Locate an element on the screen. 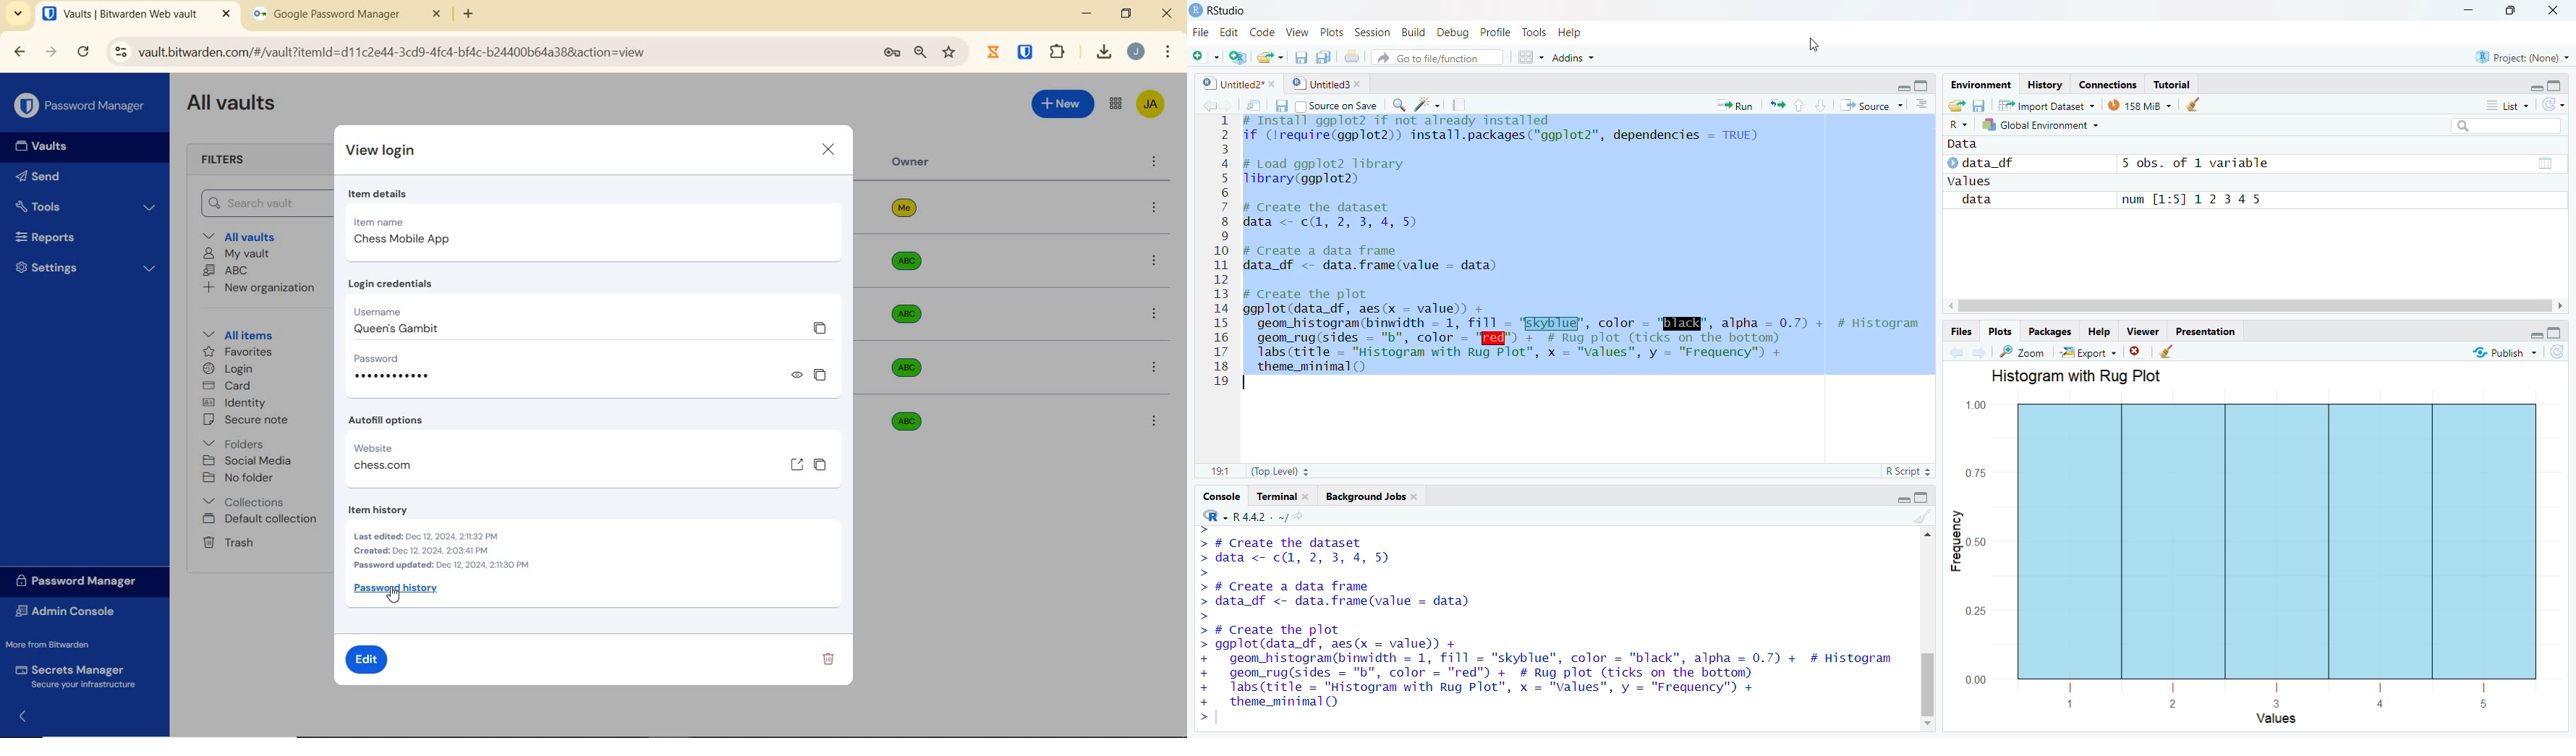 The width and height of the screenshot is (2576, 756). 138 MB is located at coordinates (2137, 104).